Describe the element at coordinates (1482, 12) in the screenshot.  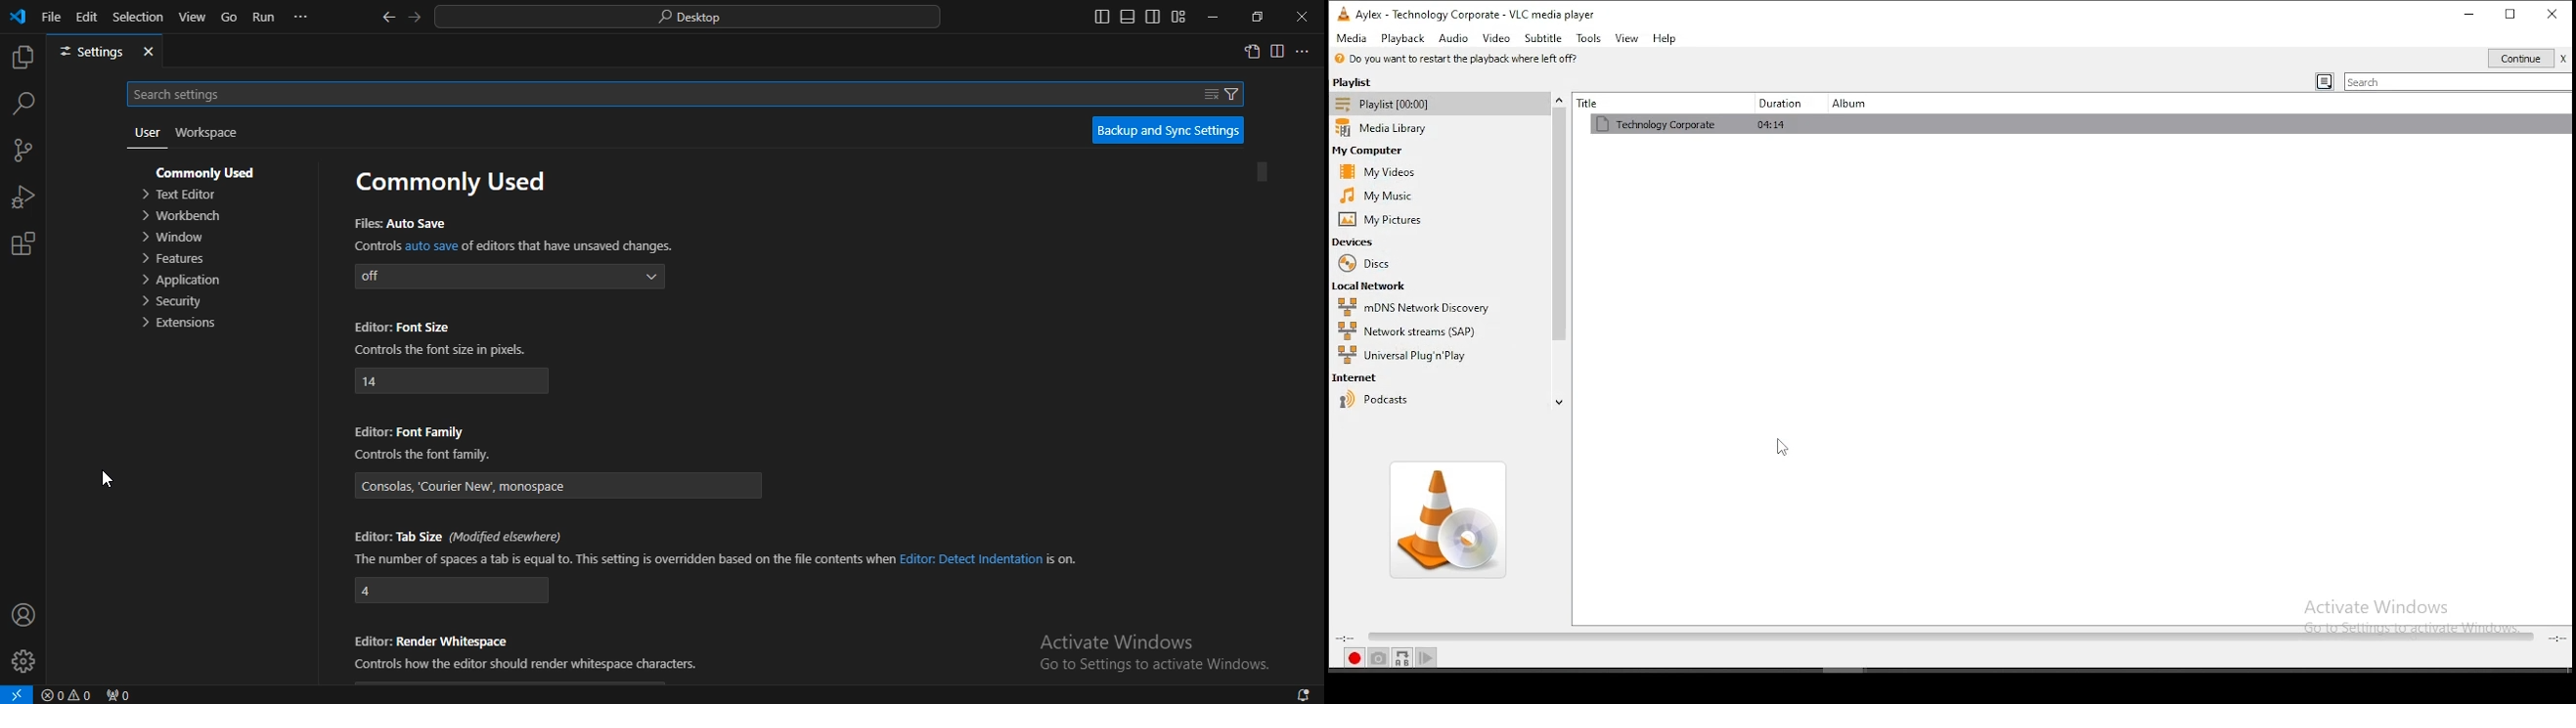
I see `aylex - technologt corporate - VLC media player` at that location.